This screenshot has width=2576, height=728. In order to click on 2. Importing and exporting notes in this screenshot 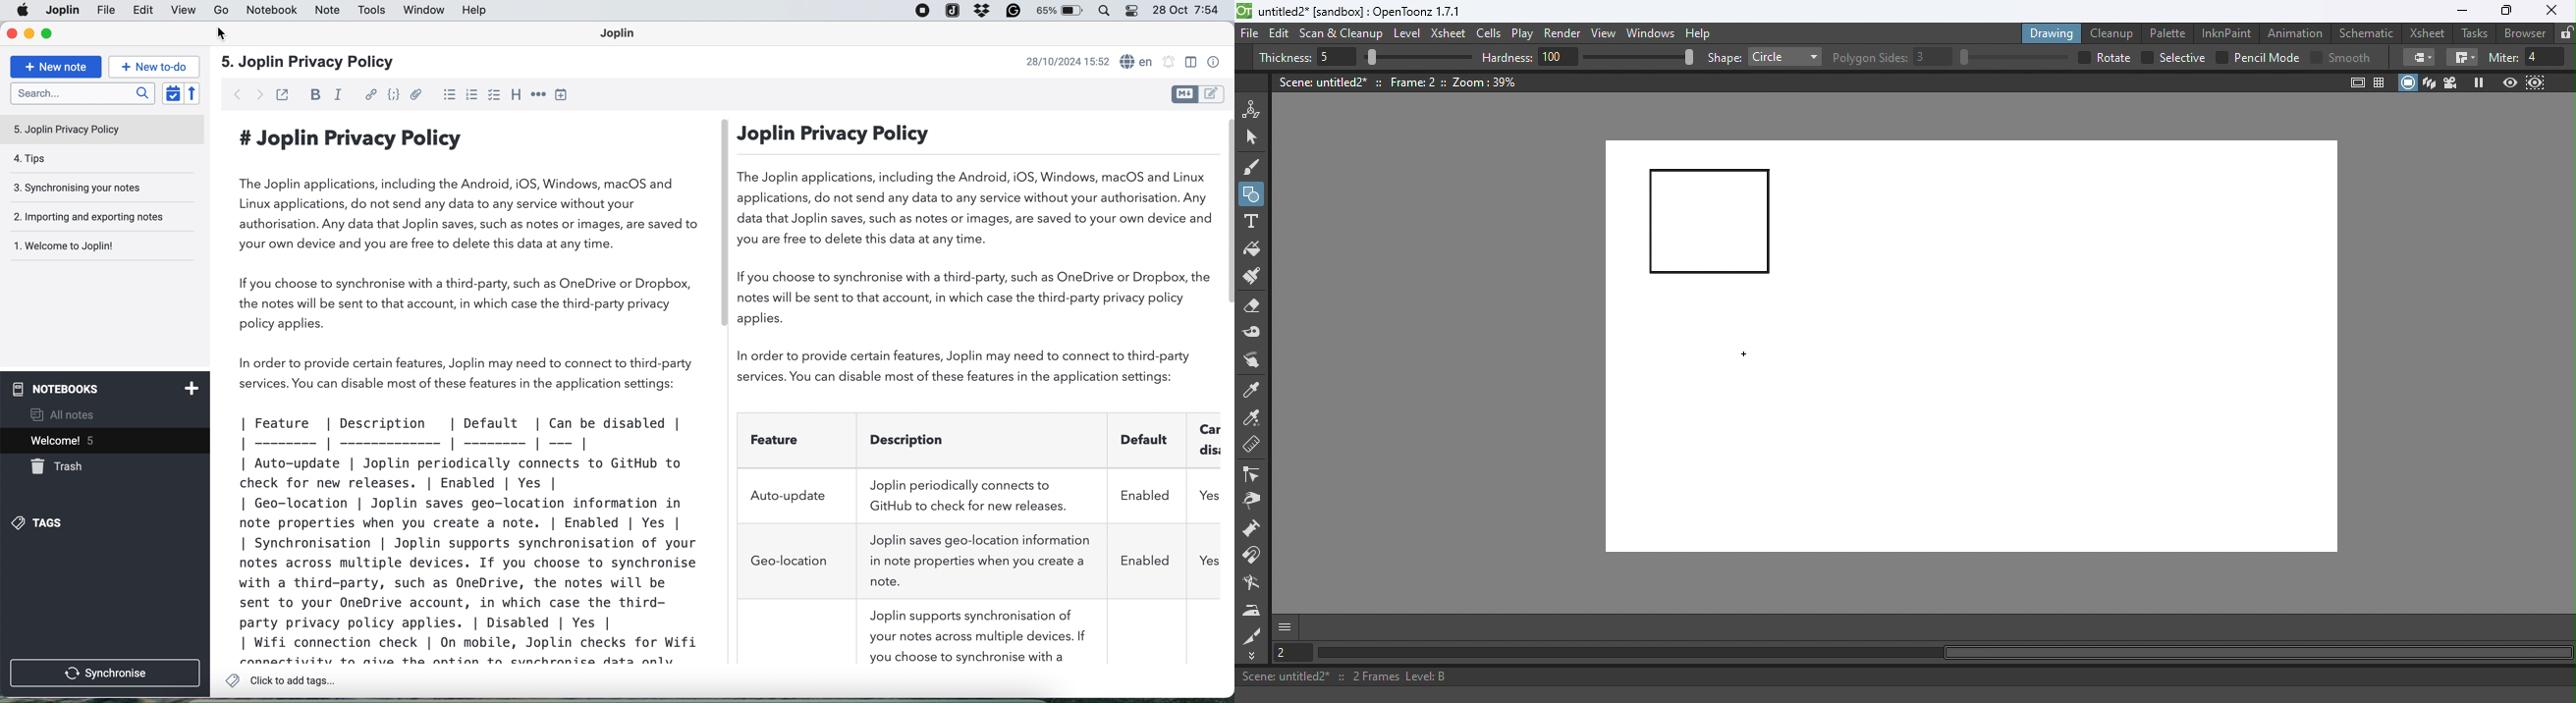, I will do `click(97, 217)`.